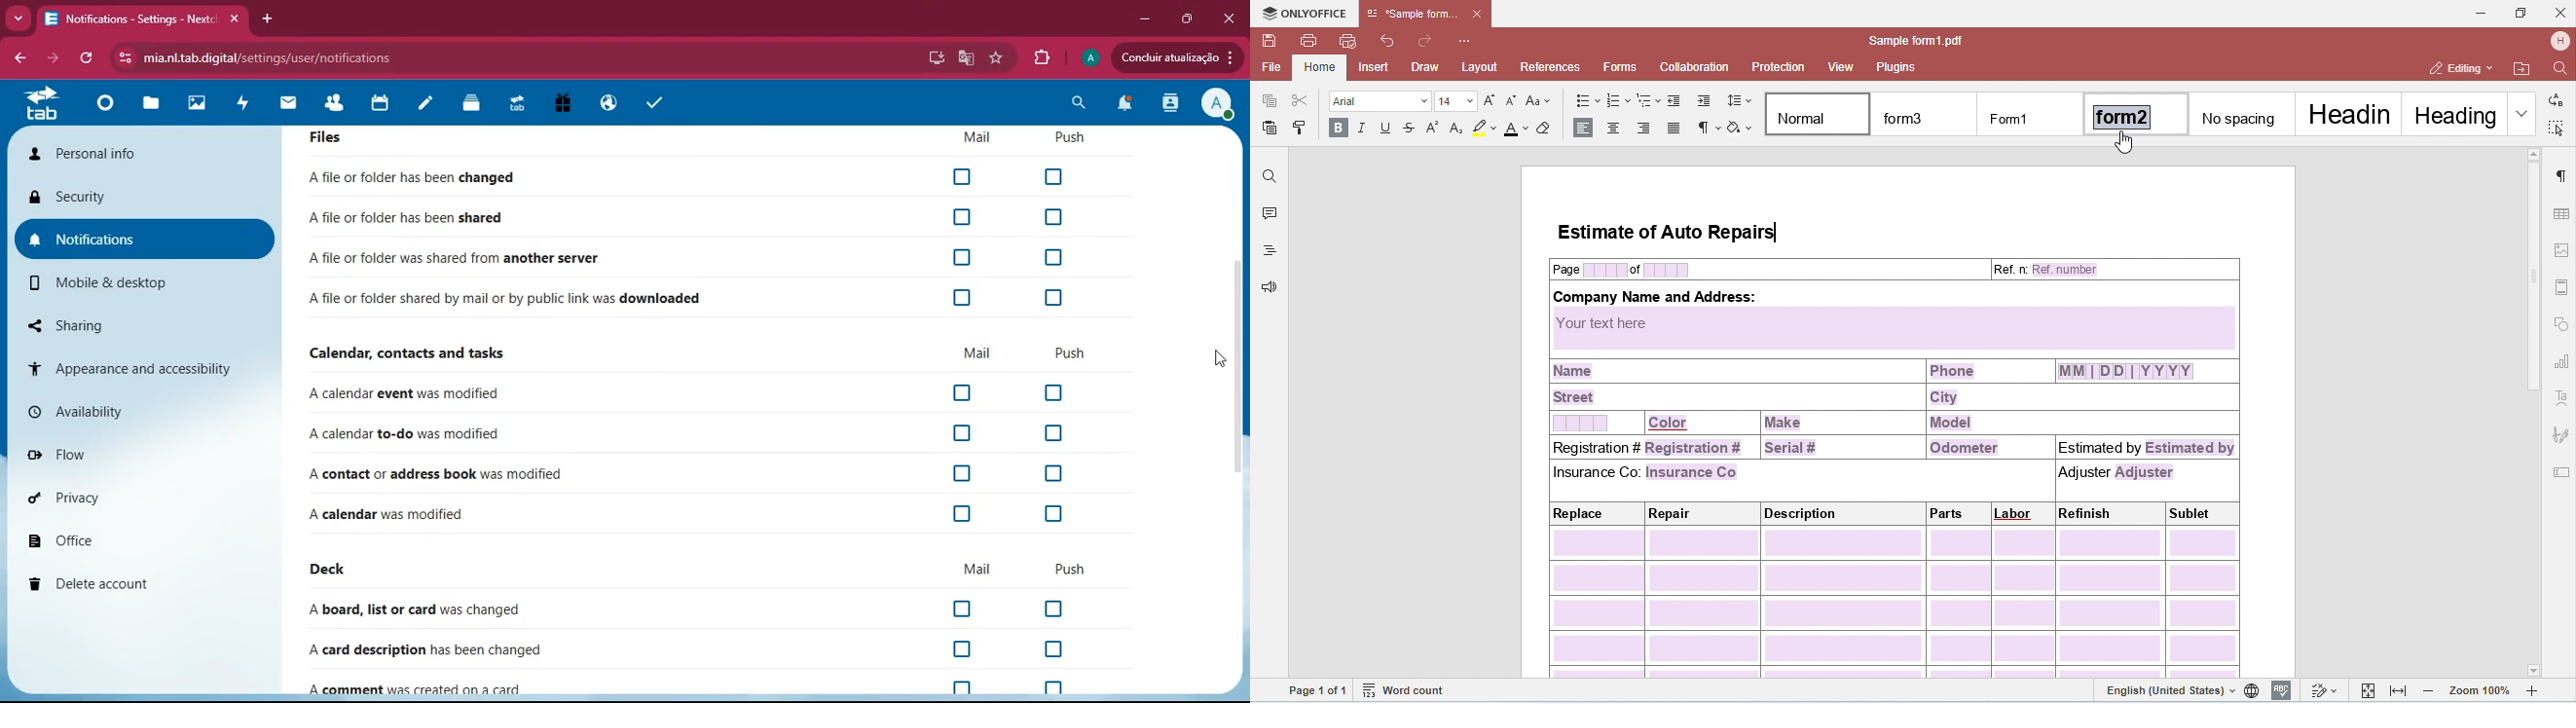 The height and width of the screenshot is (728, 2576). Describe the element at coordinates (966, 58) in the screenshot. I see `google translate` at that location.